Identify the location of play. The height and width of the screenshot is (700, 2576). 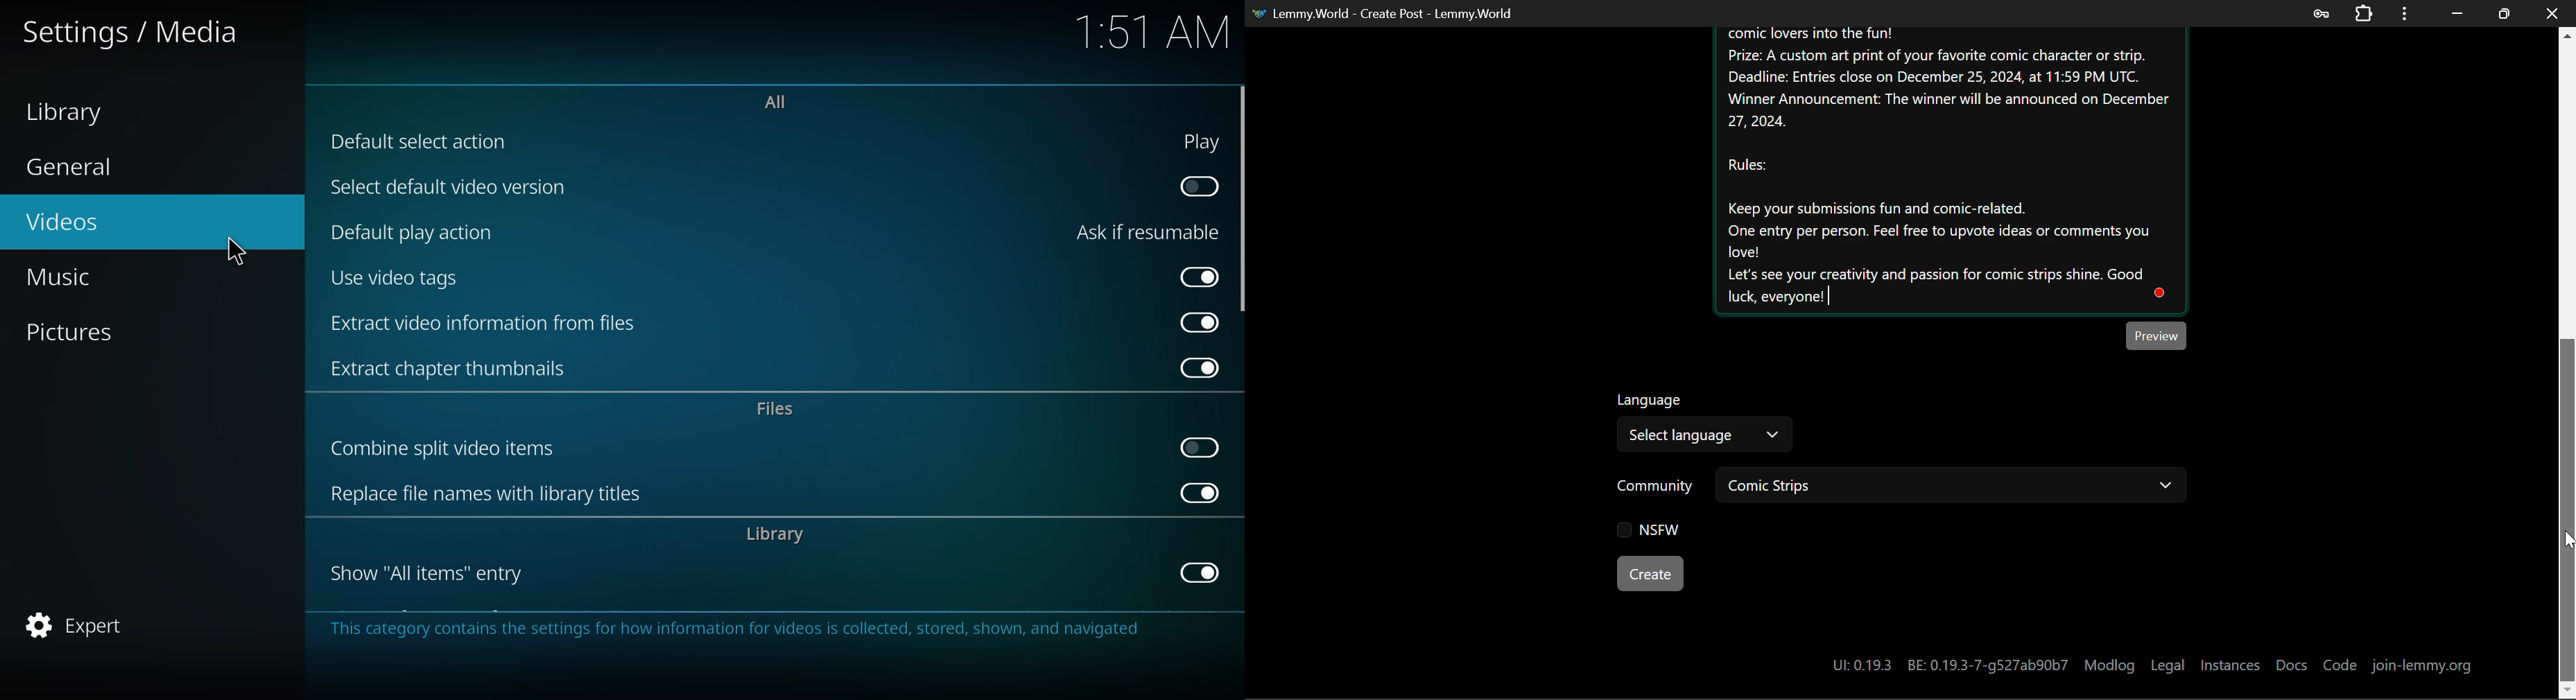
(1194, 142).